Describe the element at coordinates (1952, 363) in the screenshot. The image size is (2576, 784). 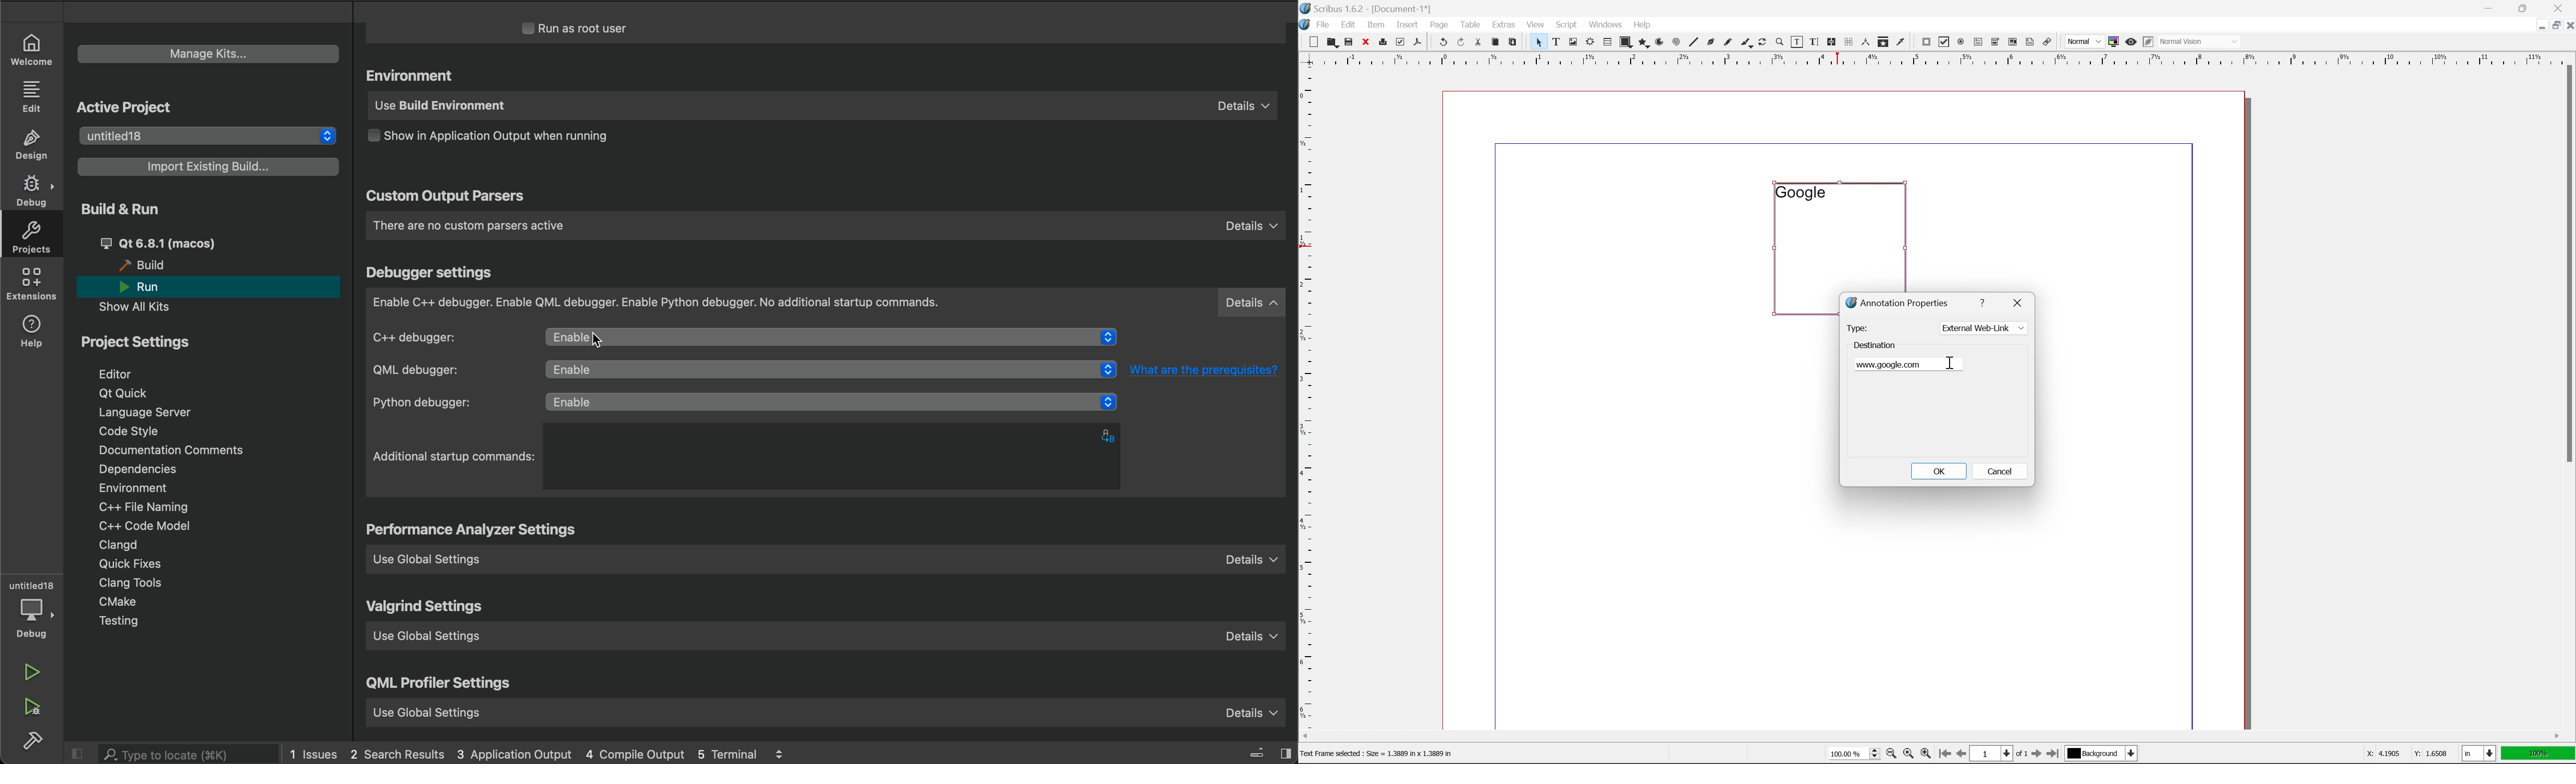
I see `cursor` at that location.